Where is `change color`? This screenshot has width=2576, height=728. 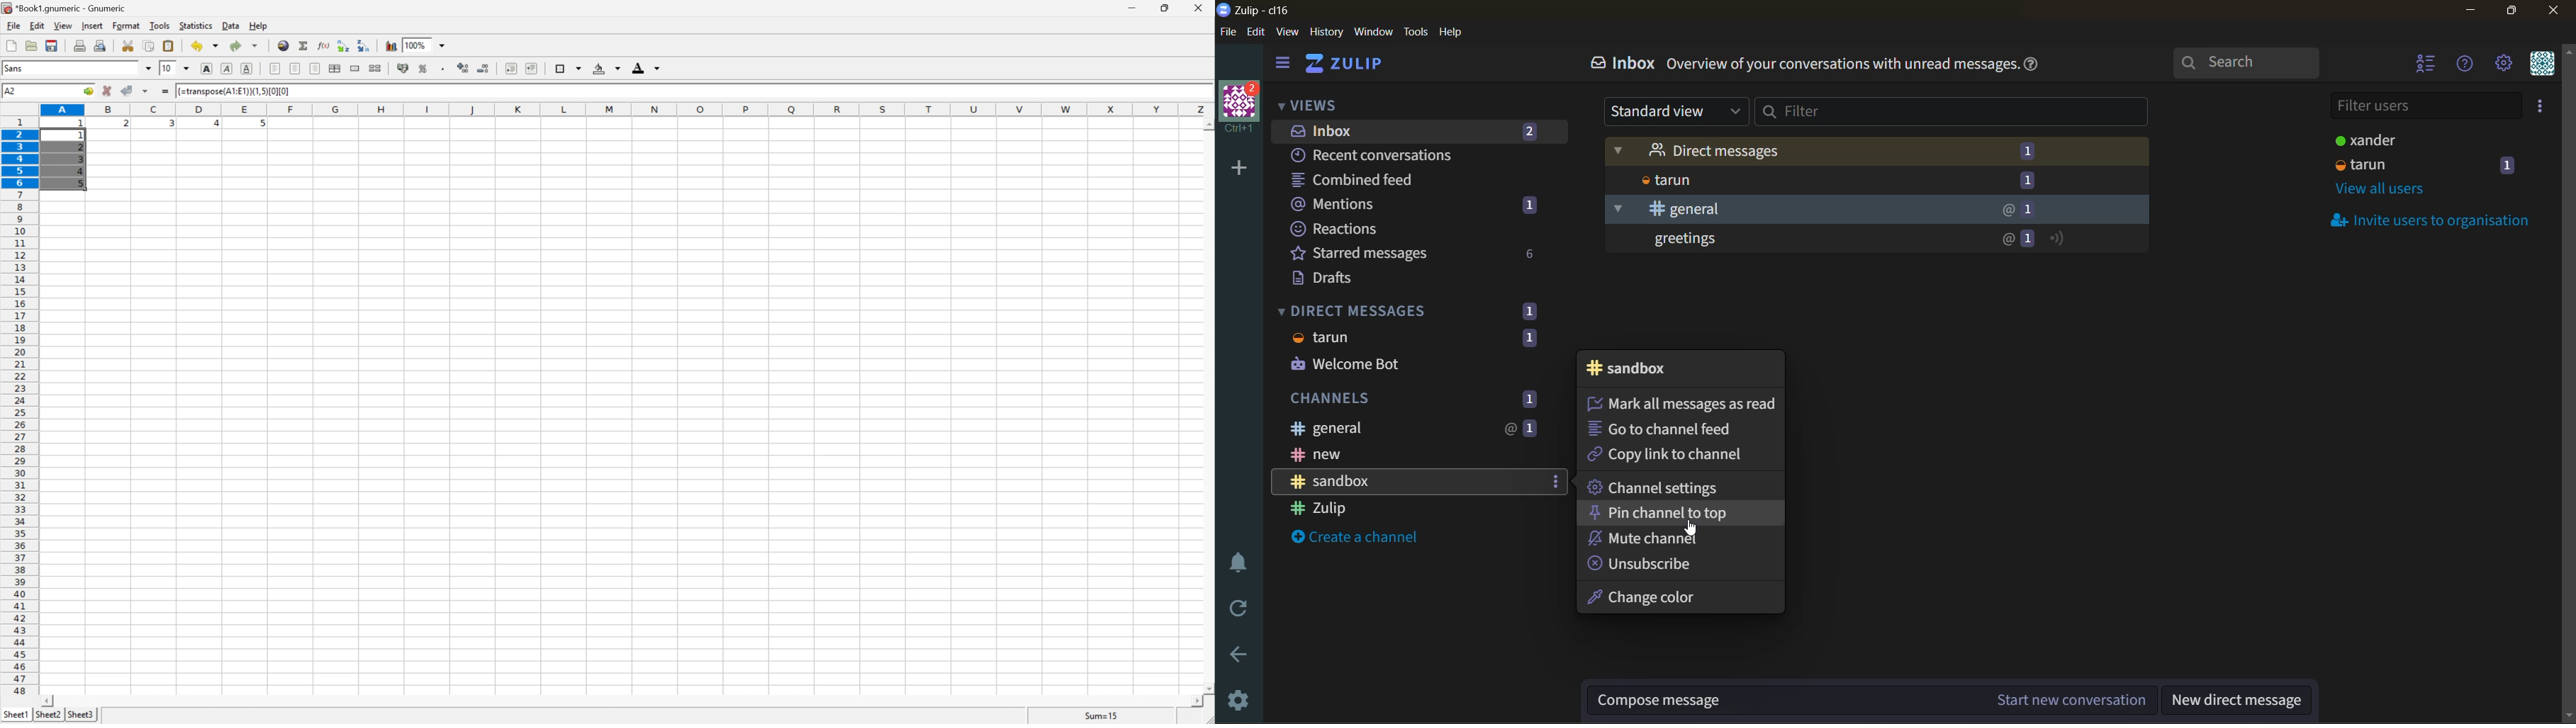
change color is located at coordinates (1654, 599).